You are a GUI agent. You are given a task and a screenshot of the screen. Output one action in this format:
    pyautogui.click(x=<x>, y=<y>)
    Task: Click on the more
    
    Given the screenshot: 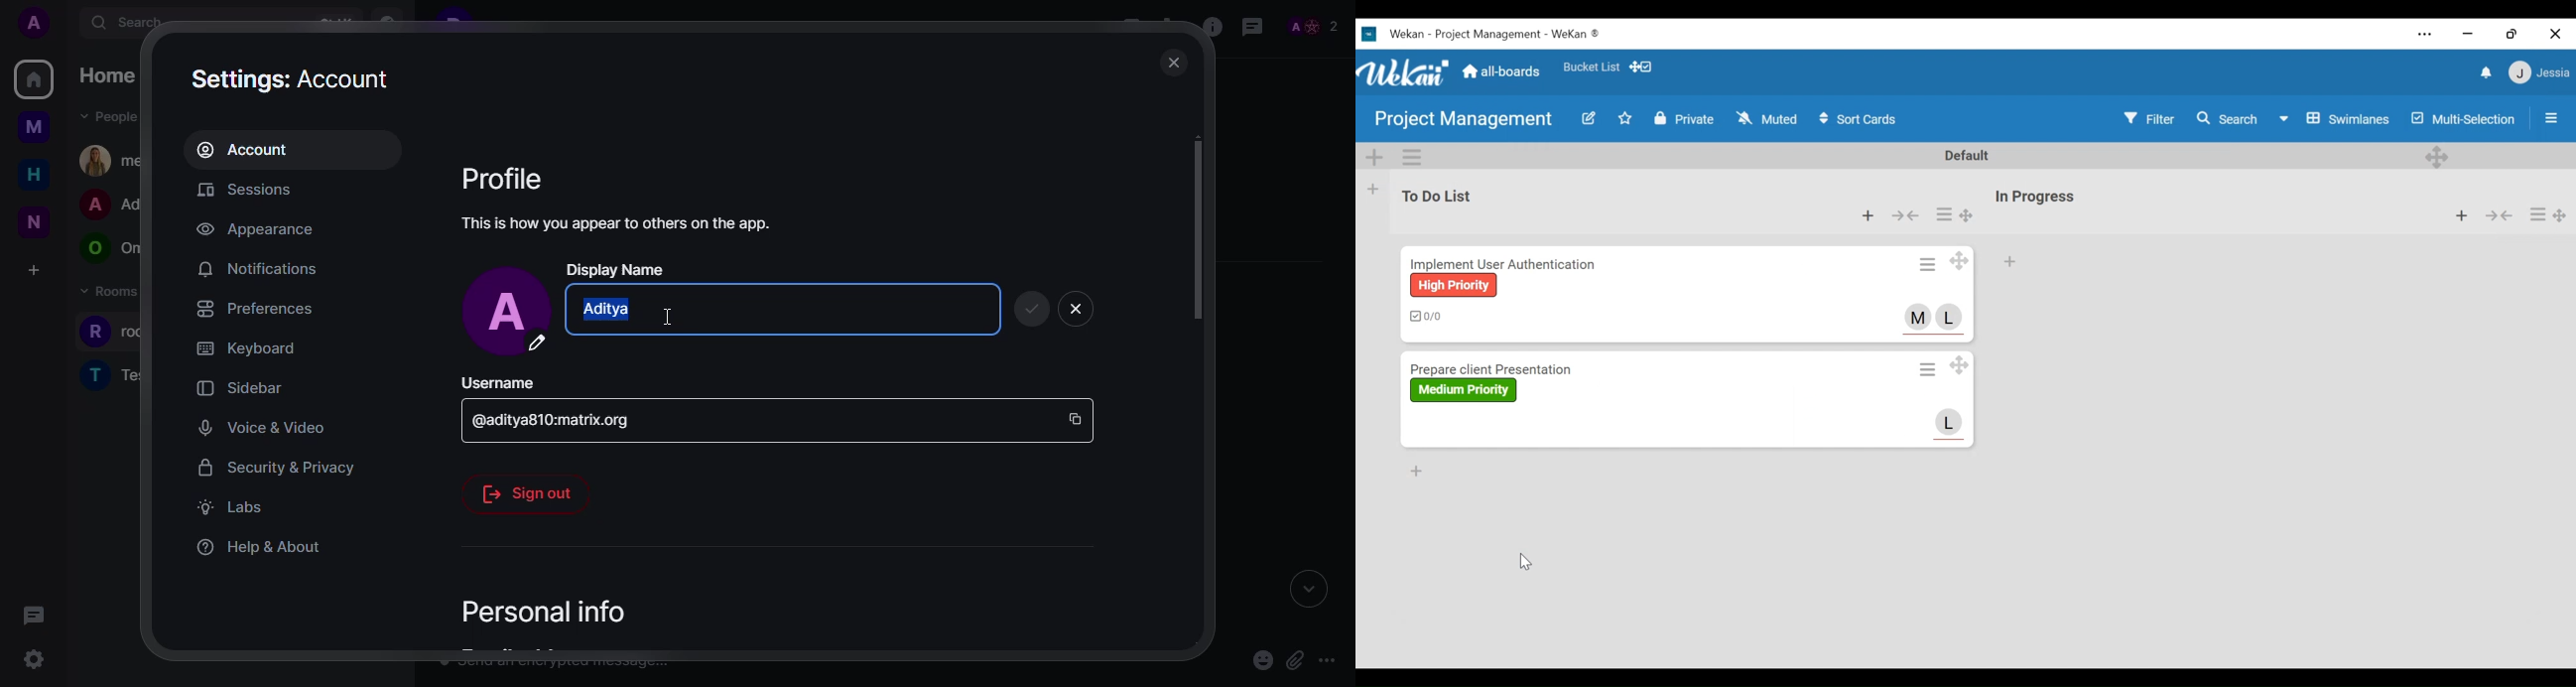 What is the action you would take?
    pyautogui.click(x=1331, y=660)
    